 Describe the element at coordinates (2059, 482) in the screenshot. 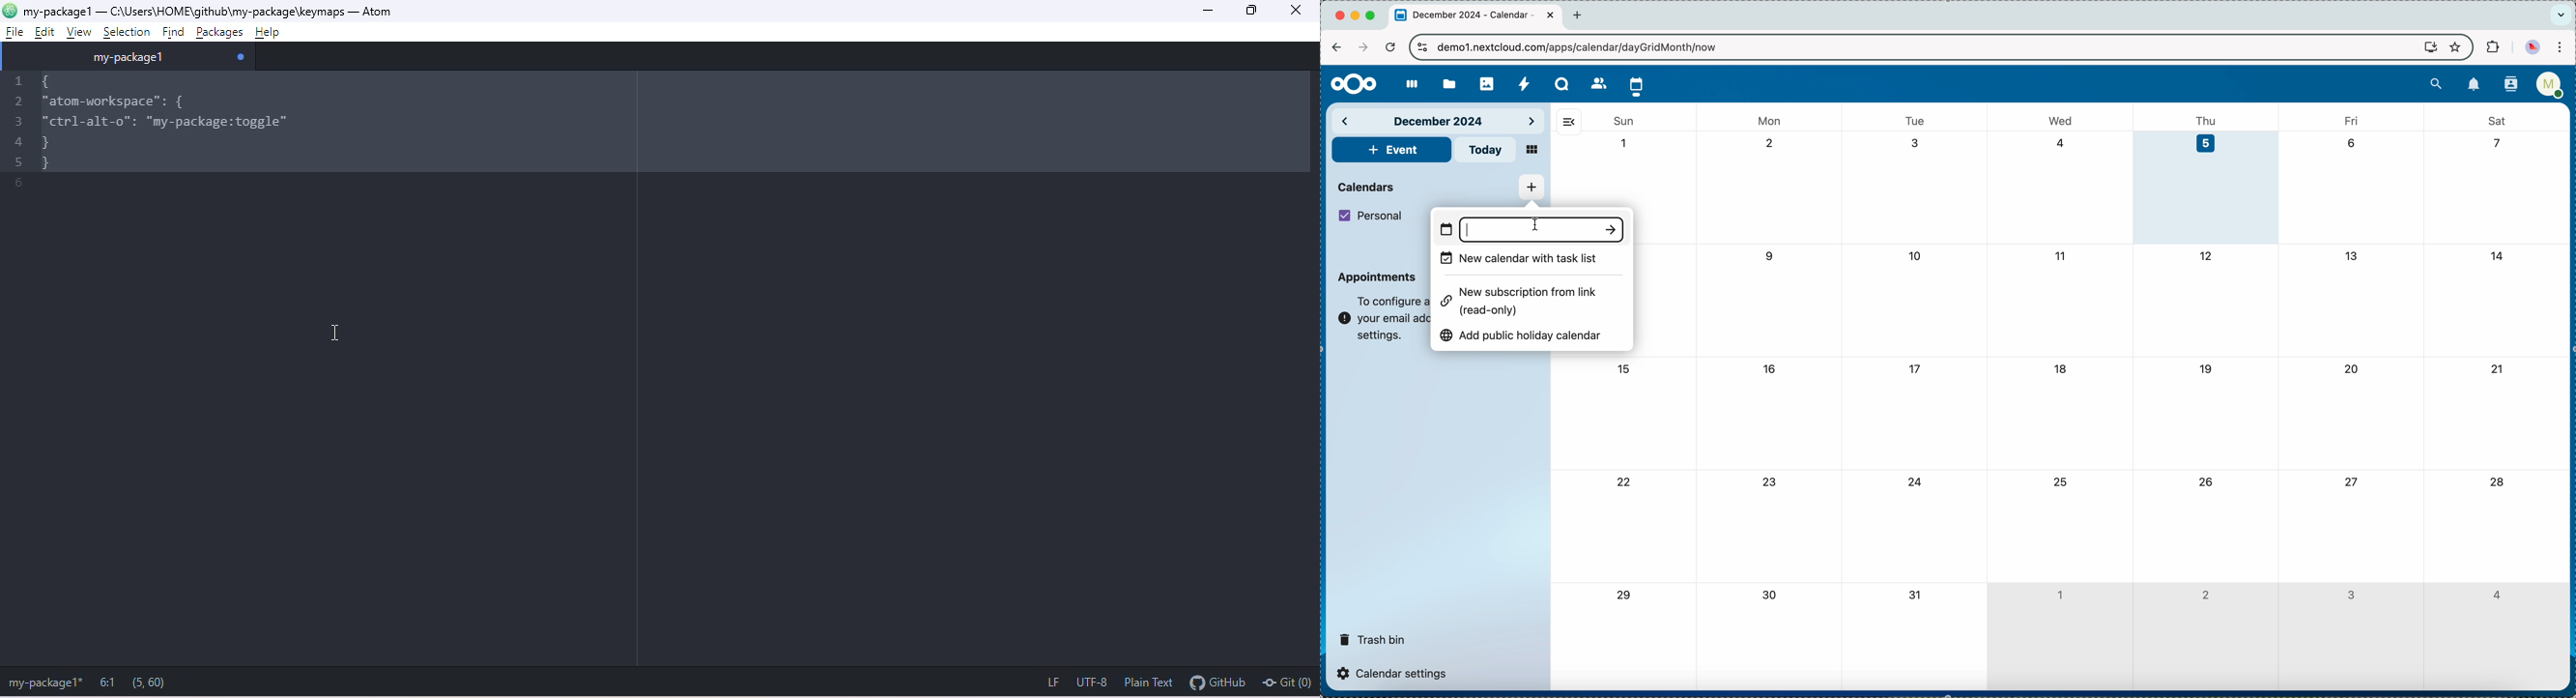

I see `25` at that location.